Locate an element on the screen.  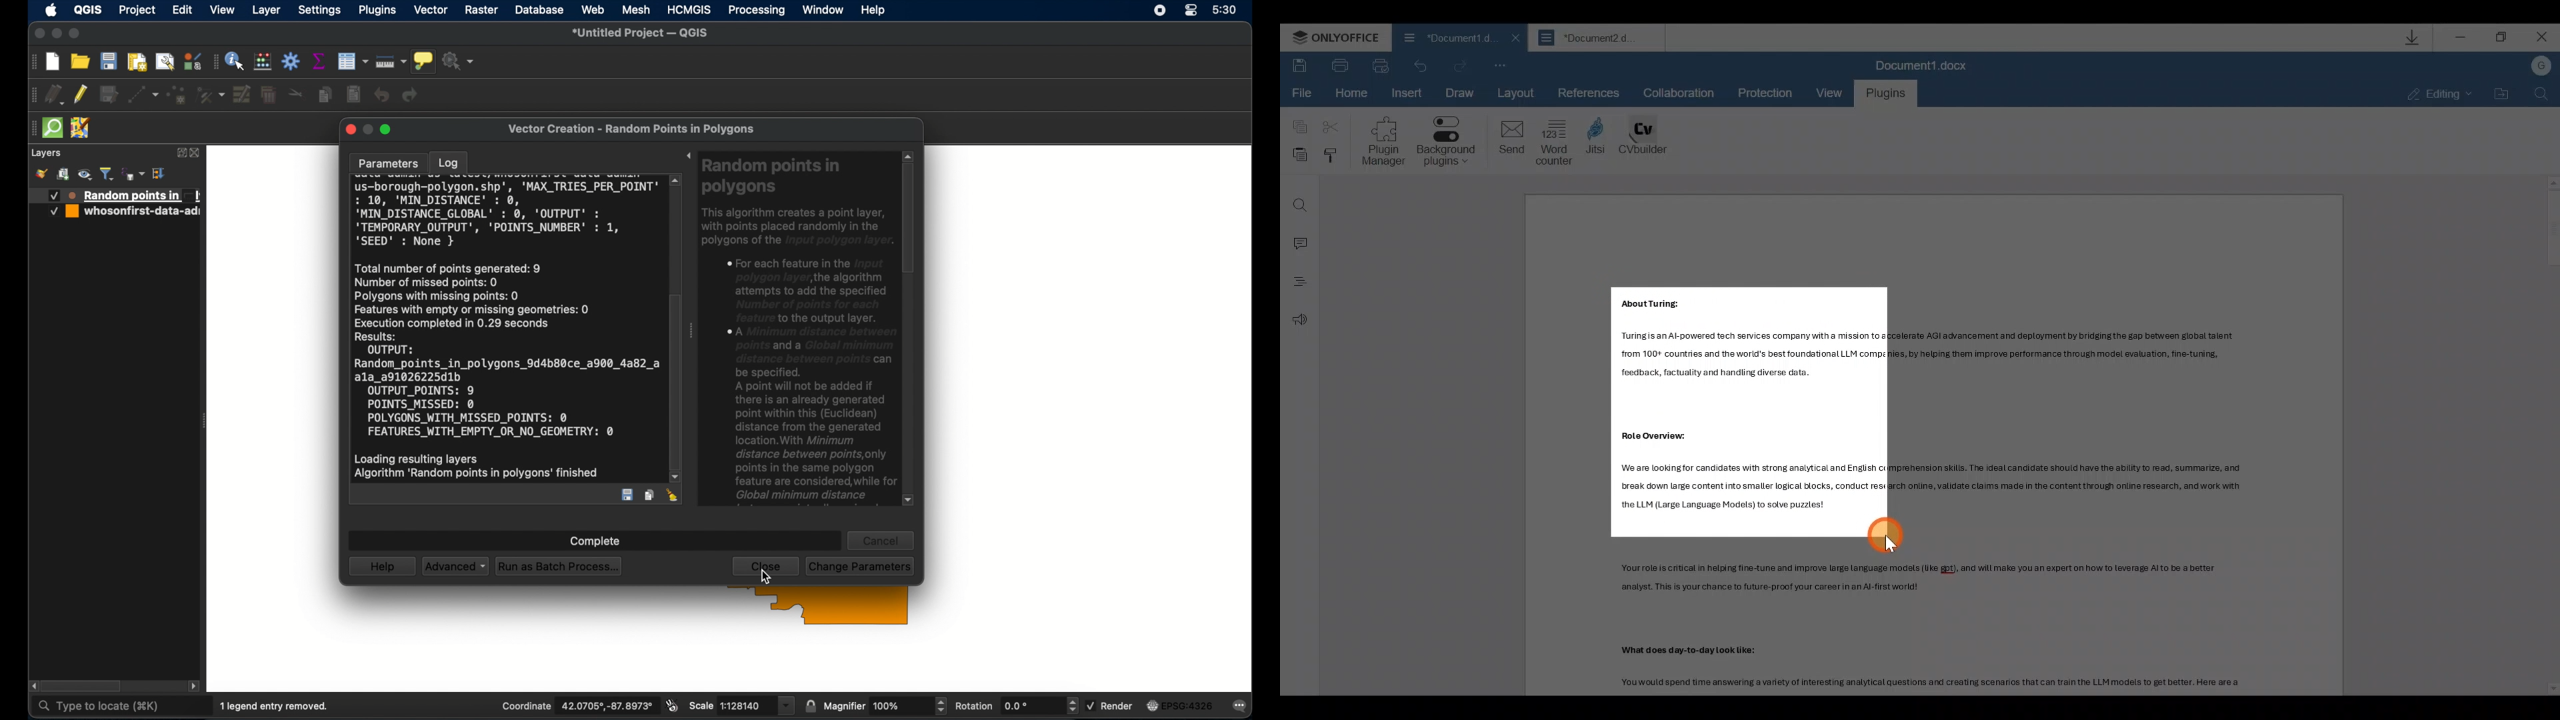
style manager is located at coordinates (193, 60).